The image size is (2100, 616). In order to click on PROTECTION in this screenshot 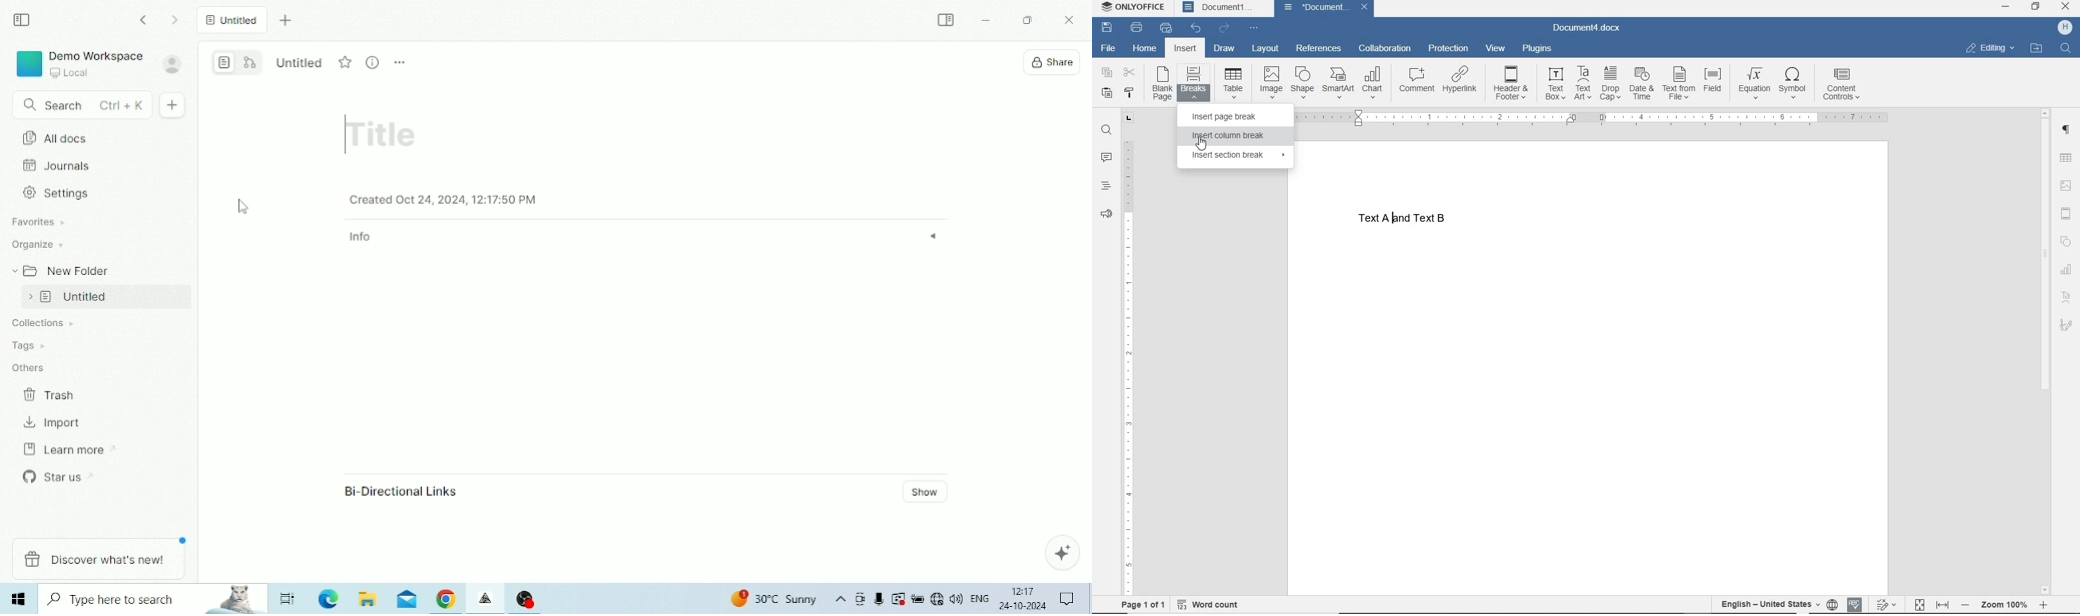, I will do `click(1448, 48)`.